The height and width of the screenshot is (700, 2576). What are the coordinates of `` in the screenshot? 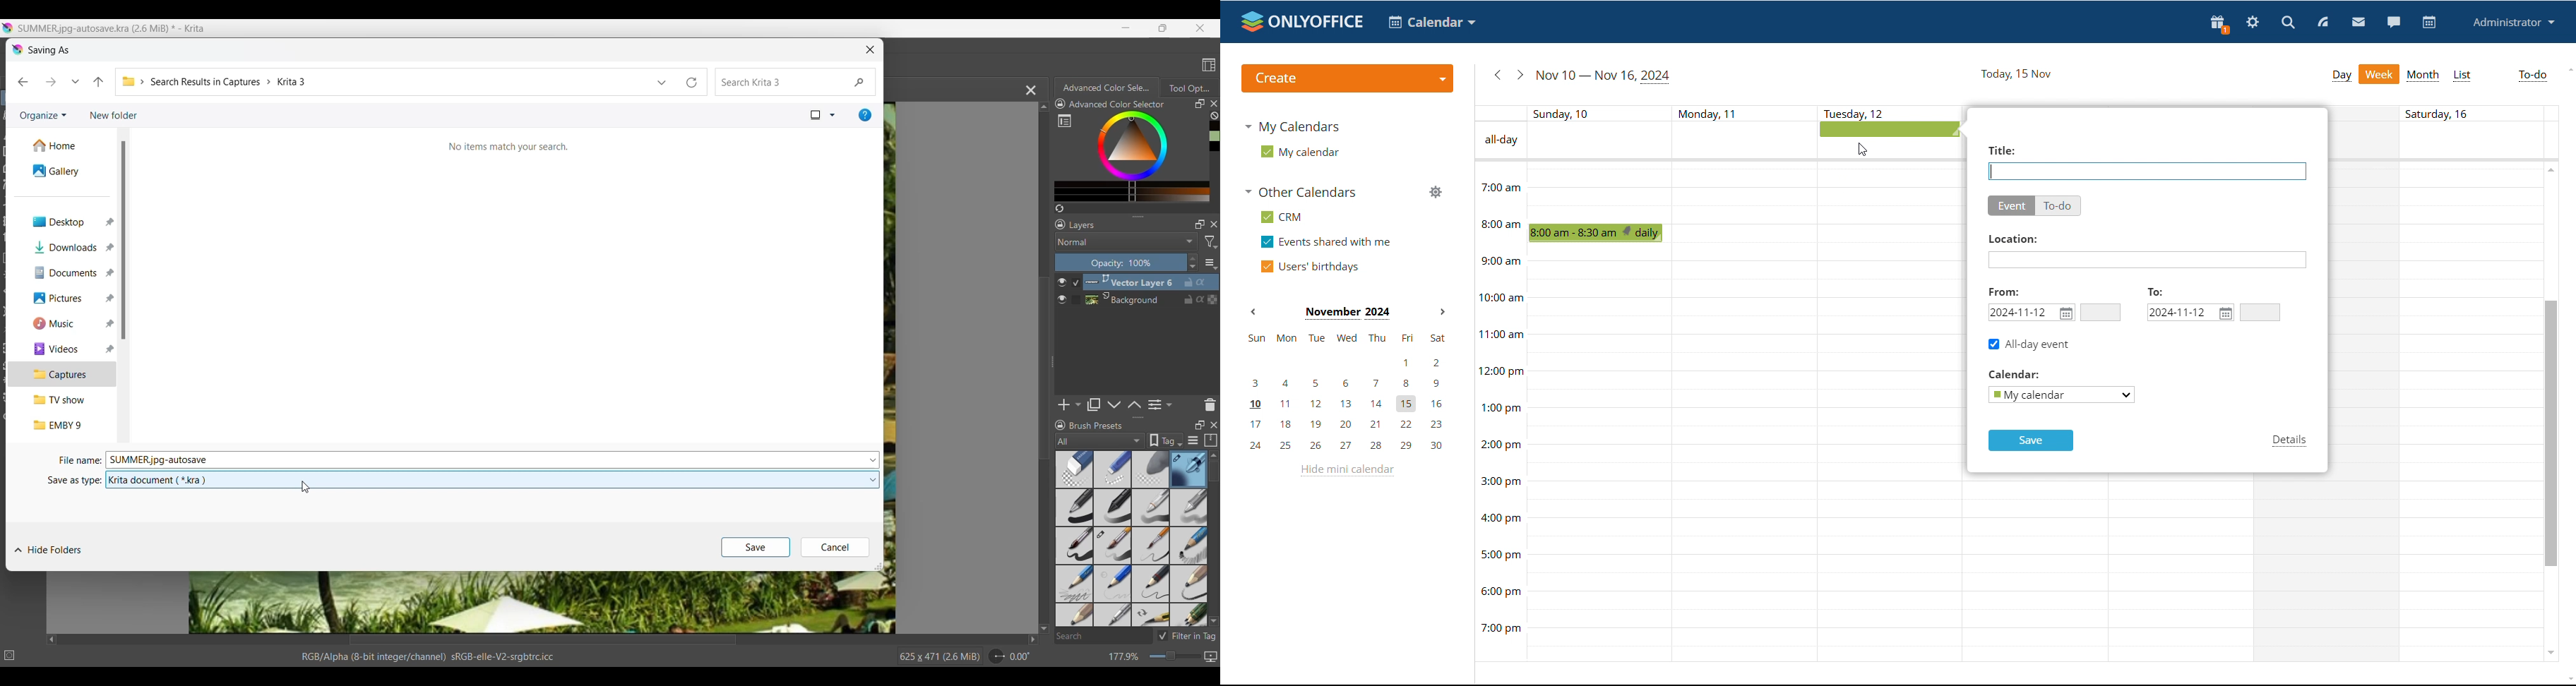 It's located at (2015, 291).